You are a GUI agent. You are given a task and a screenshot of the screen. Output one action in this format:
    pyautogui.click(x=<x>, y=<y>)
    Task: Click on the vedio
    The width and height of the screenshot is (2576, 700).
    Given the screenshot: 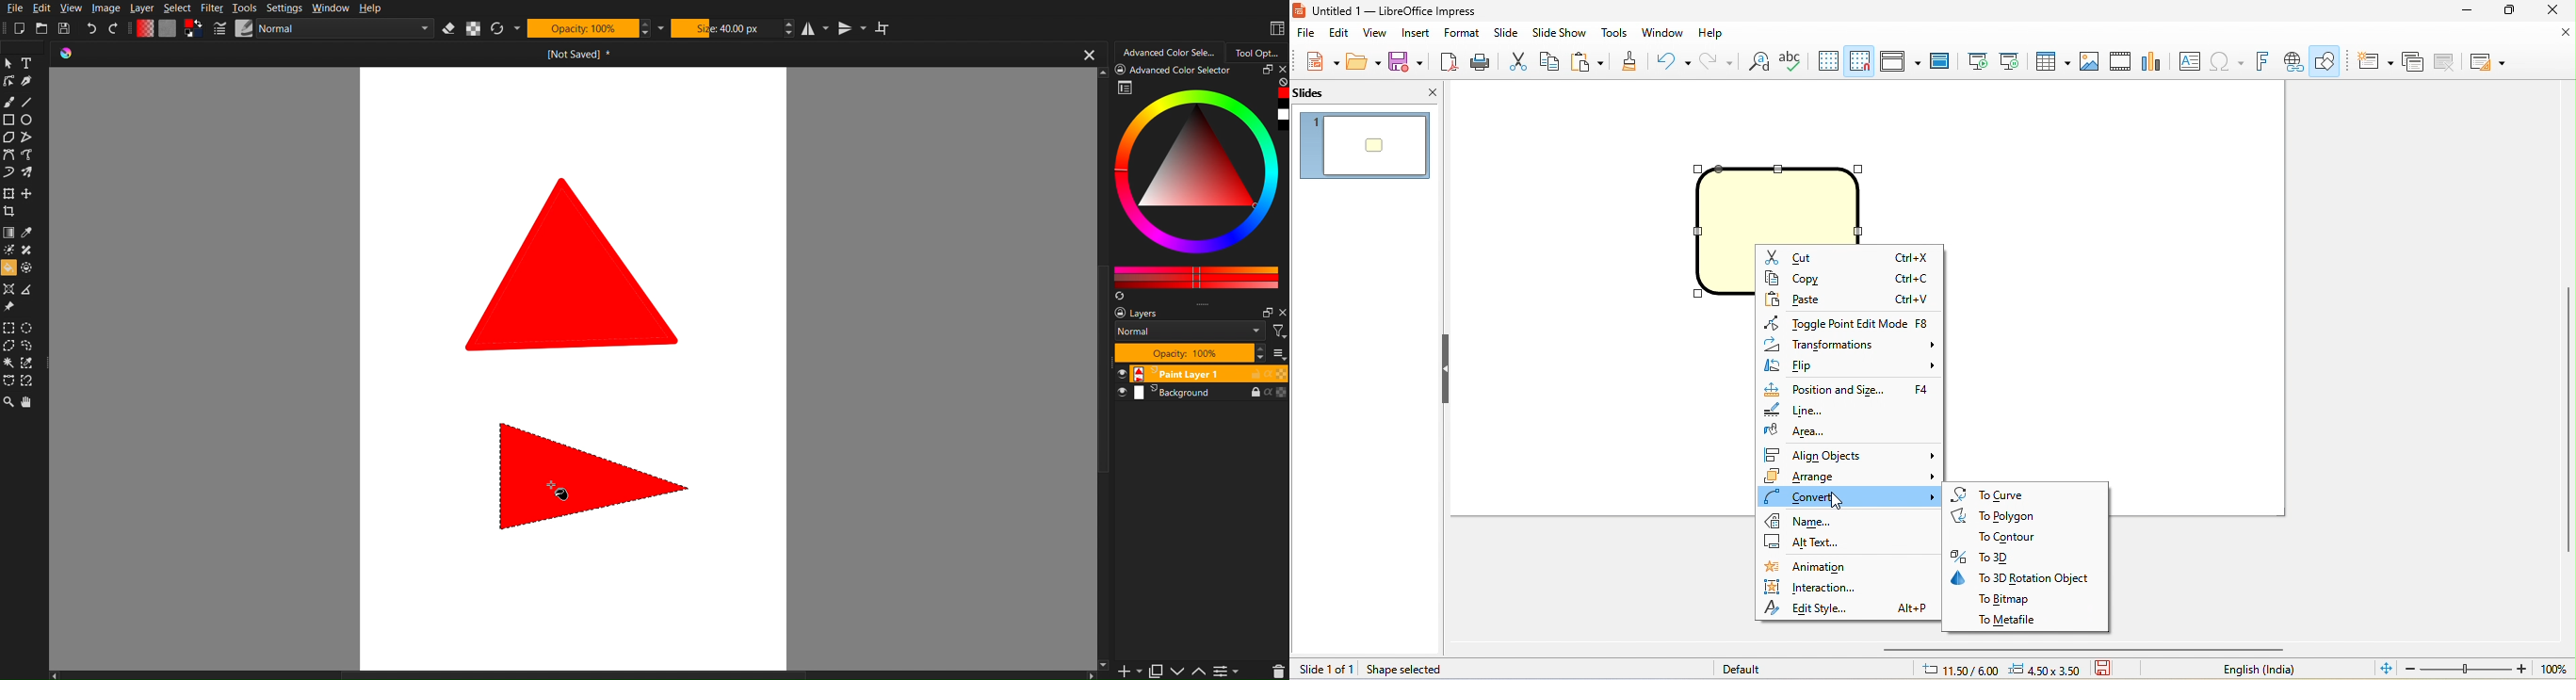 What is the action you would take?
    pyautogui.click(x=2124, y=61)
    